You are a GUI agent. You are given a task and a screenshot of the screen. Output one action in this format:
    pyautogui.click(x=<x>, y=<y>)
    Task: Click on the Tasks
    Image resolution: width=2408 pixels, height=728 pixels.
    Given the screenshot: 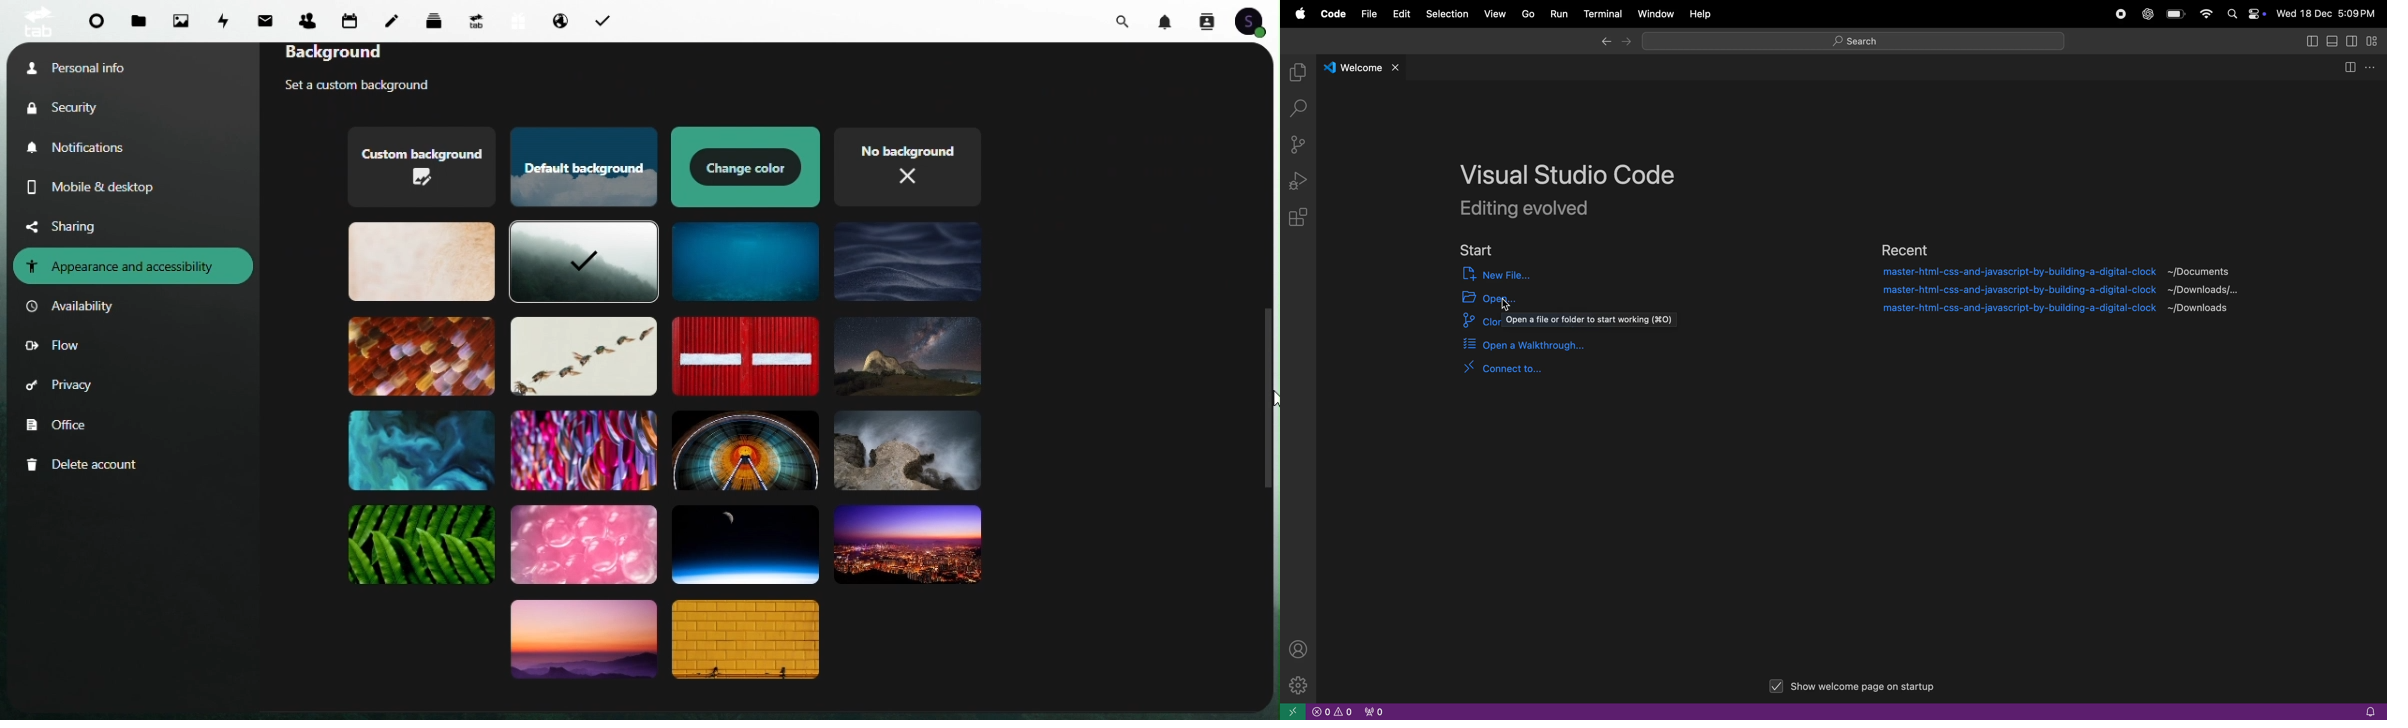 What is the action you would take?
    pyautogui.click(x=601, y=19)
    